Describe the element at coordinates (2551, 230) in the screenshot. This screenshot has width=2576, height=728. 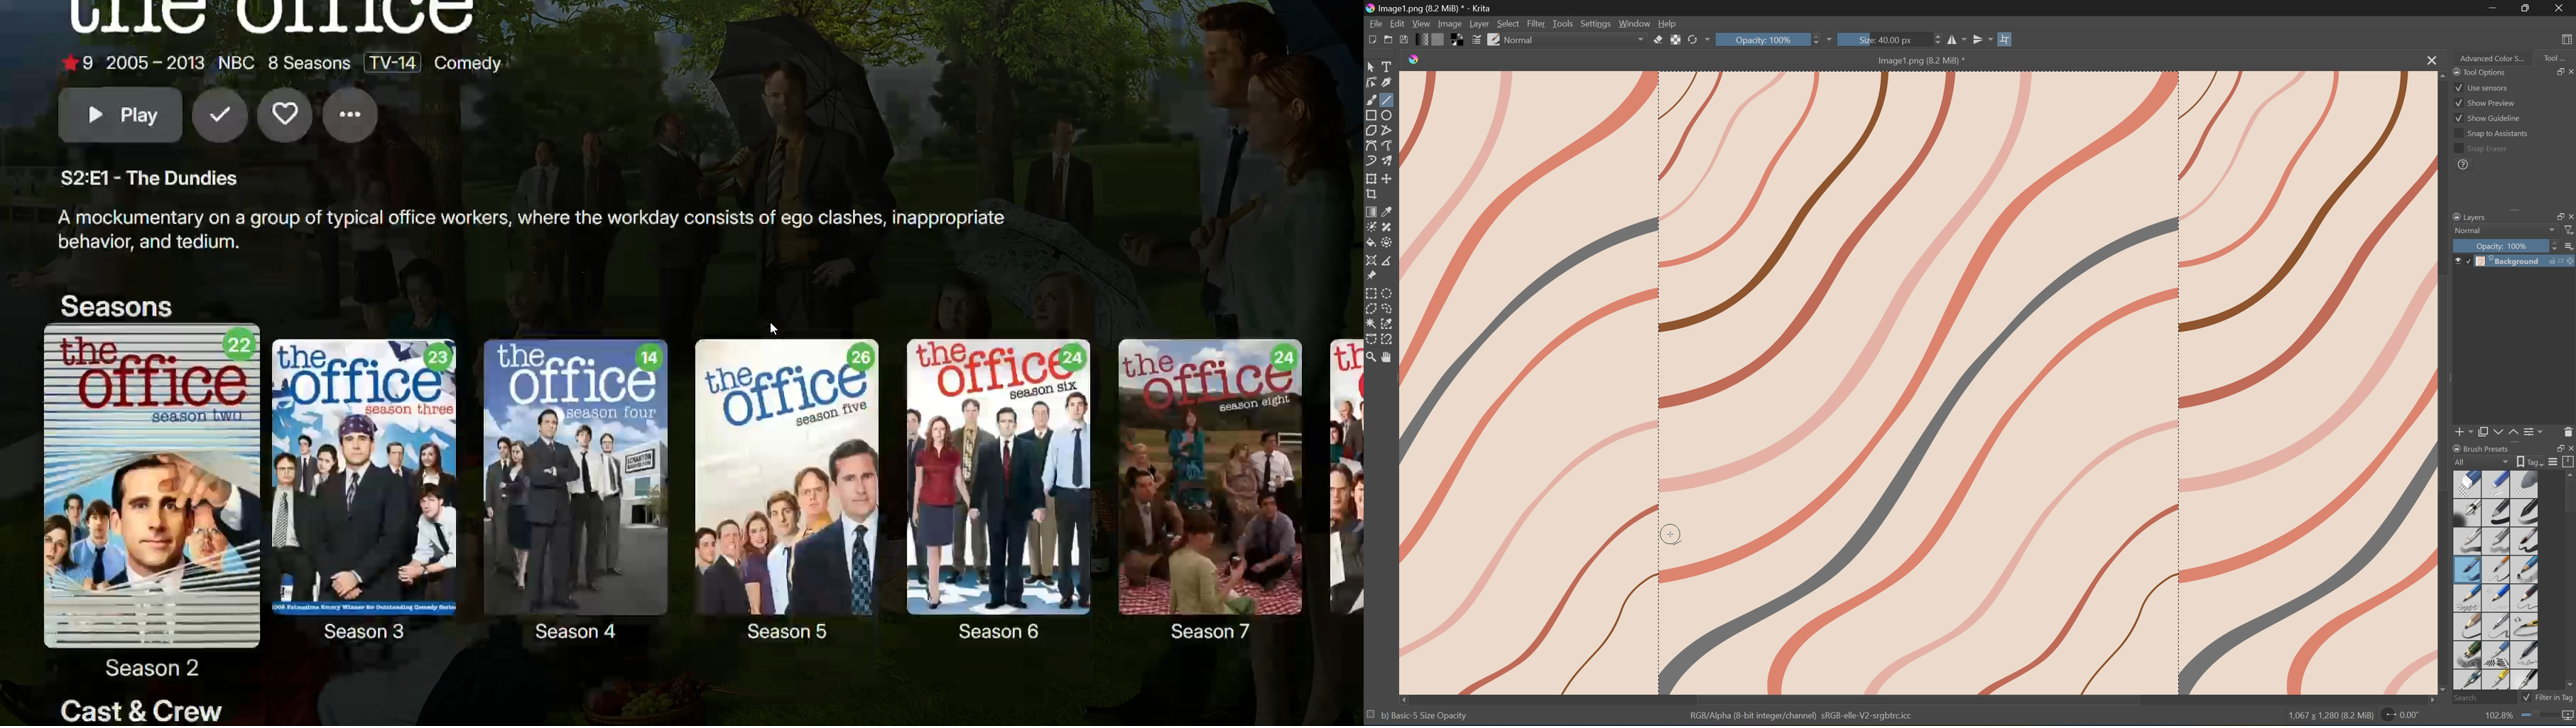
I see `Drop Down` at that location.